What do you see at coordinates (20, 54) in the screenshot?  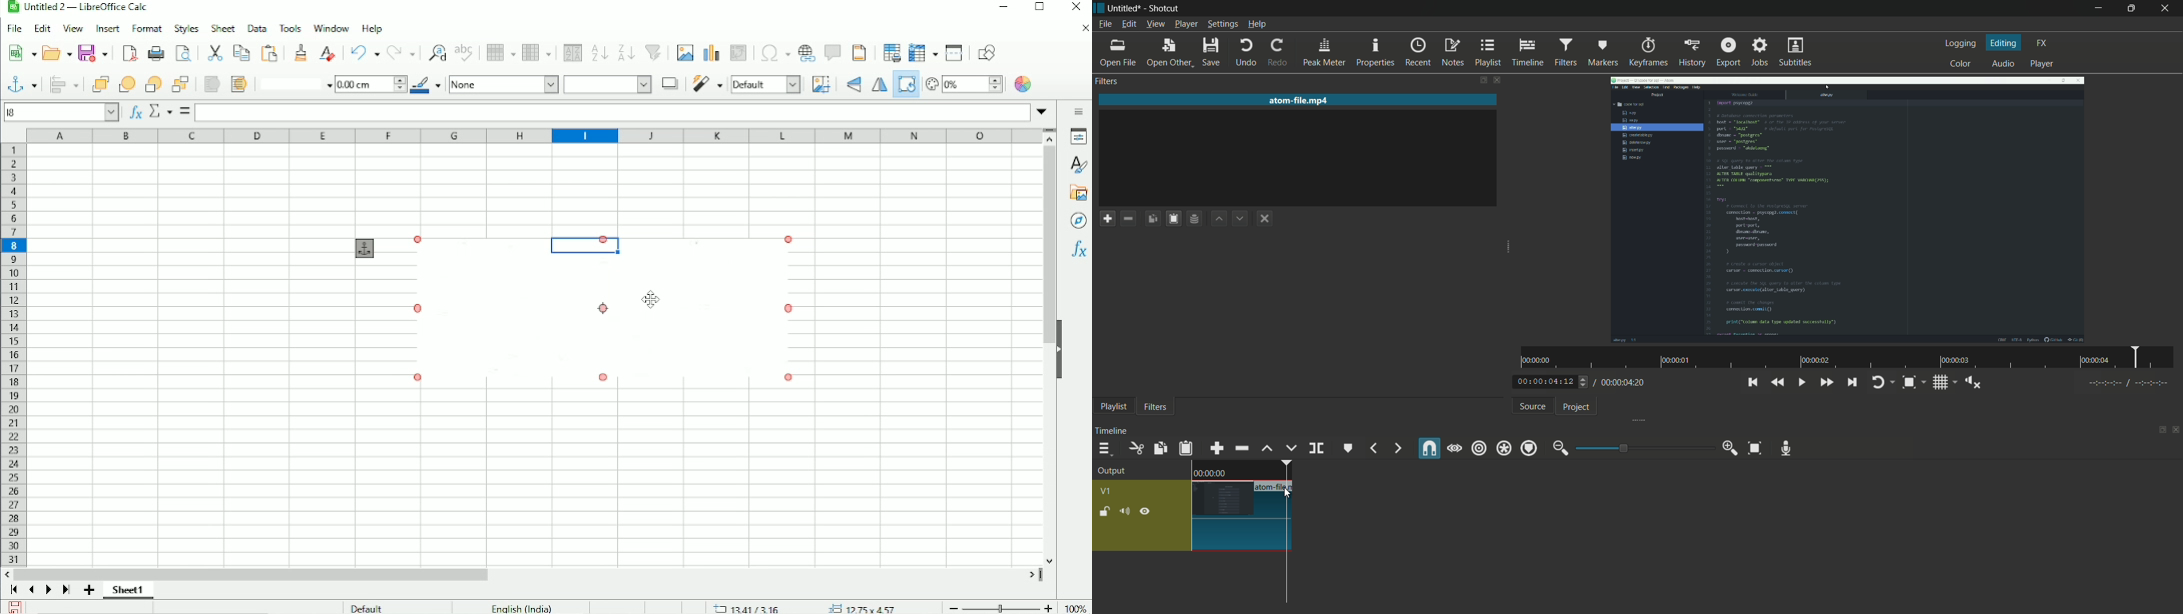 I see `New` at bounding box center [20, 54].